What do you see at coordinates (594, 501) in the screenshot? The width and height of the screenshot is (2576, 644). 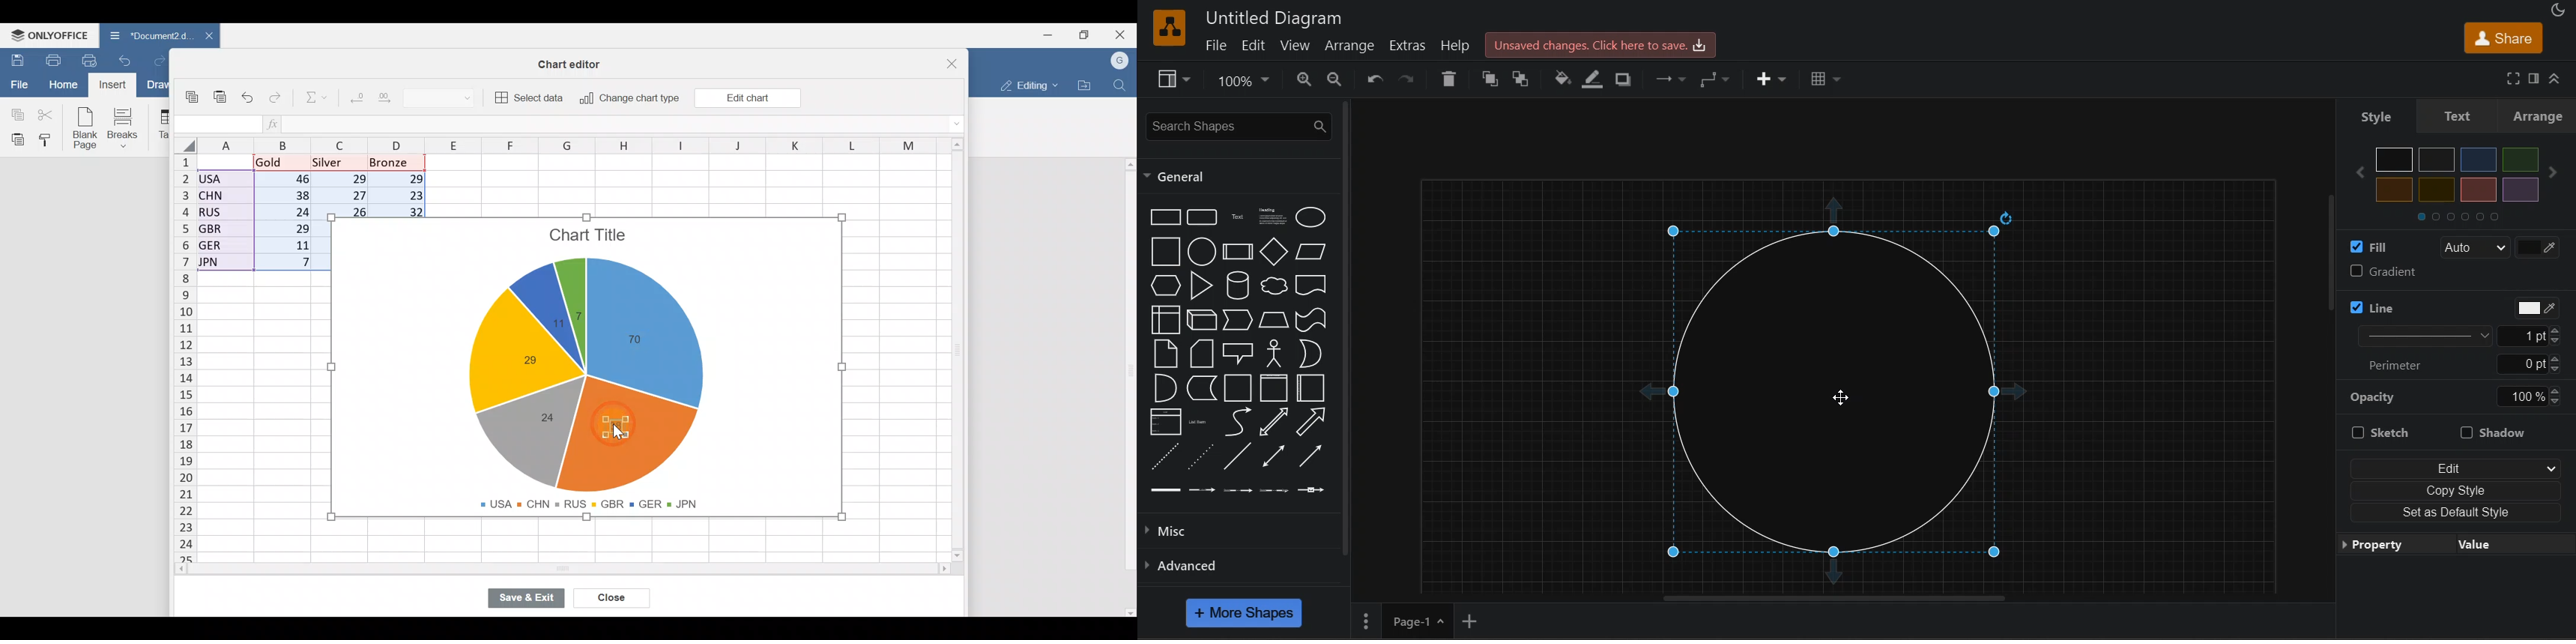 I see `Chart legends` at bounding box center [594, 501].